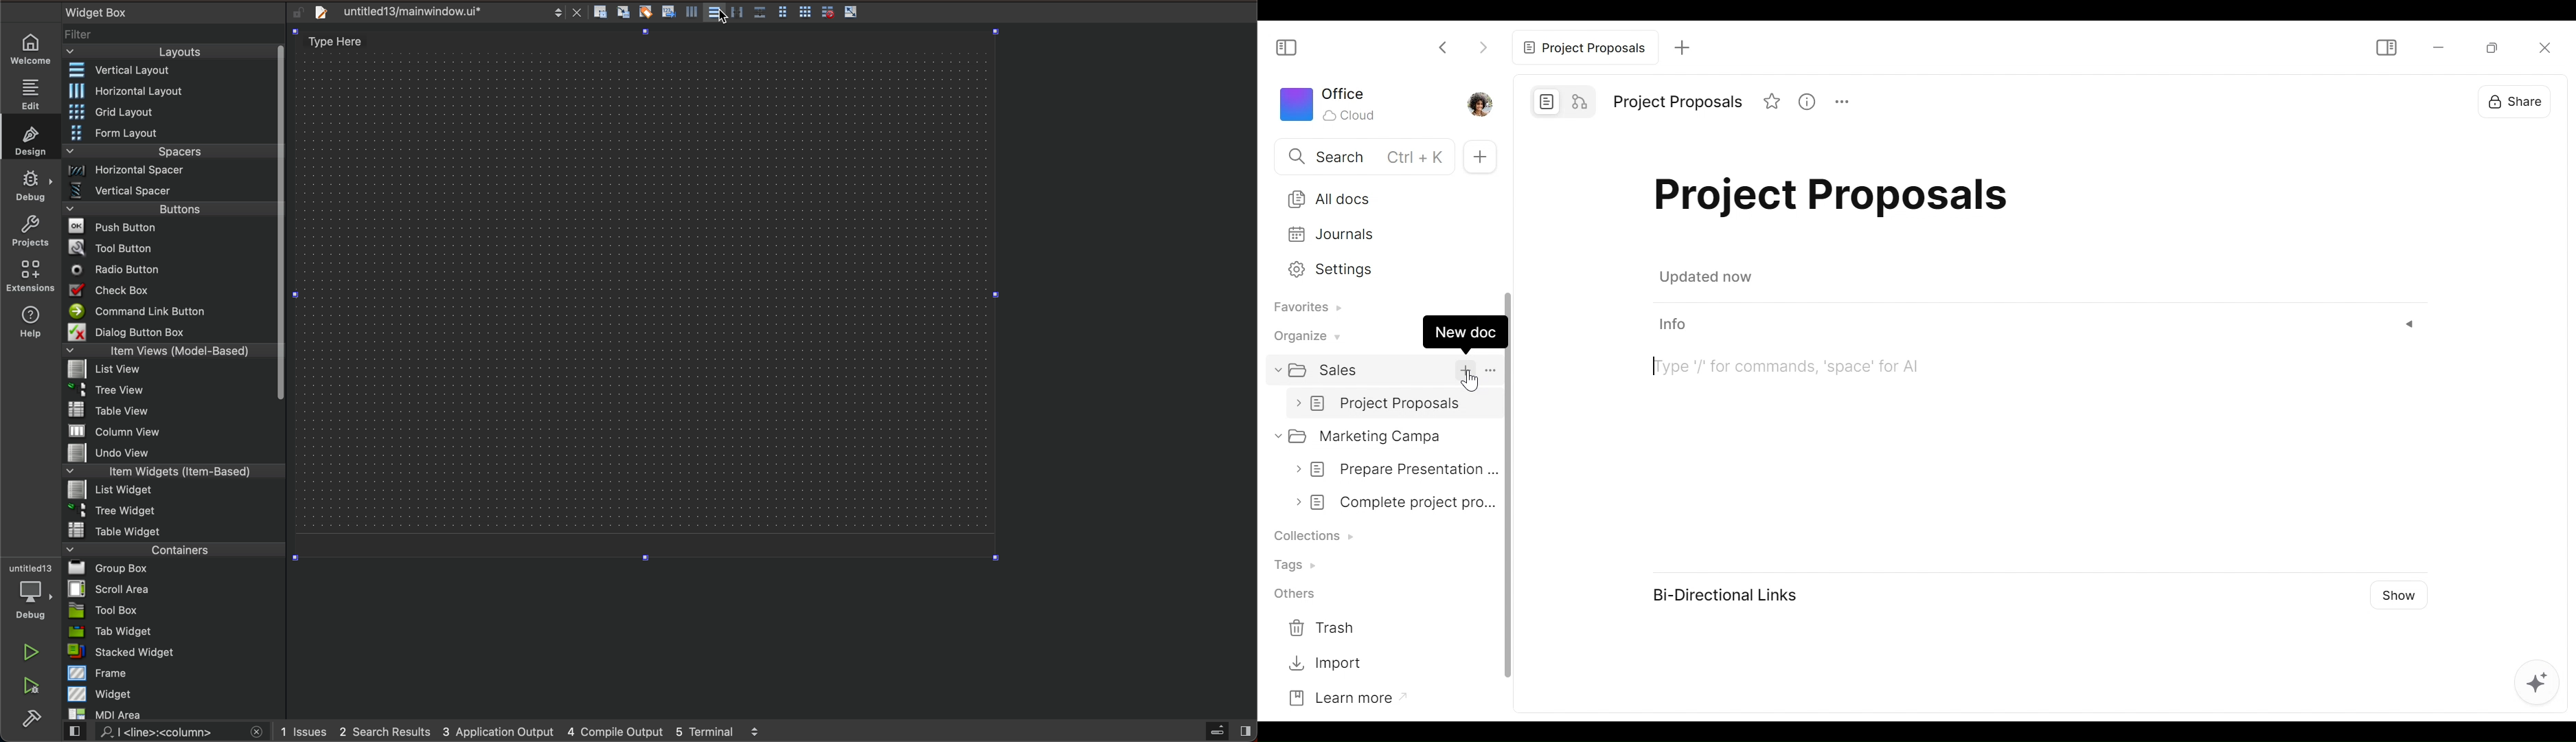 The height and width of the screenshot is (756, 2576). I want to click on design, so click(29, 137).